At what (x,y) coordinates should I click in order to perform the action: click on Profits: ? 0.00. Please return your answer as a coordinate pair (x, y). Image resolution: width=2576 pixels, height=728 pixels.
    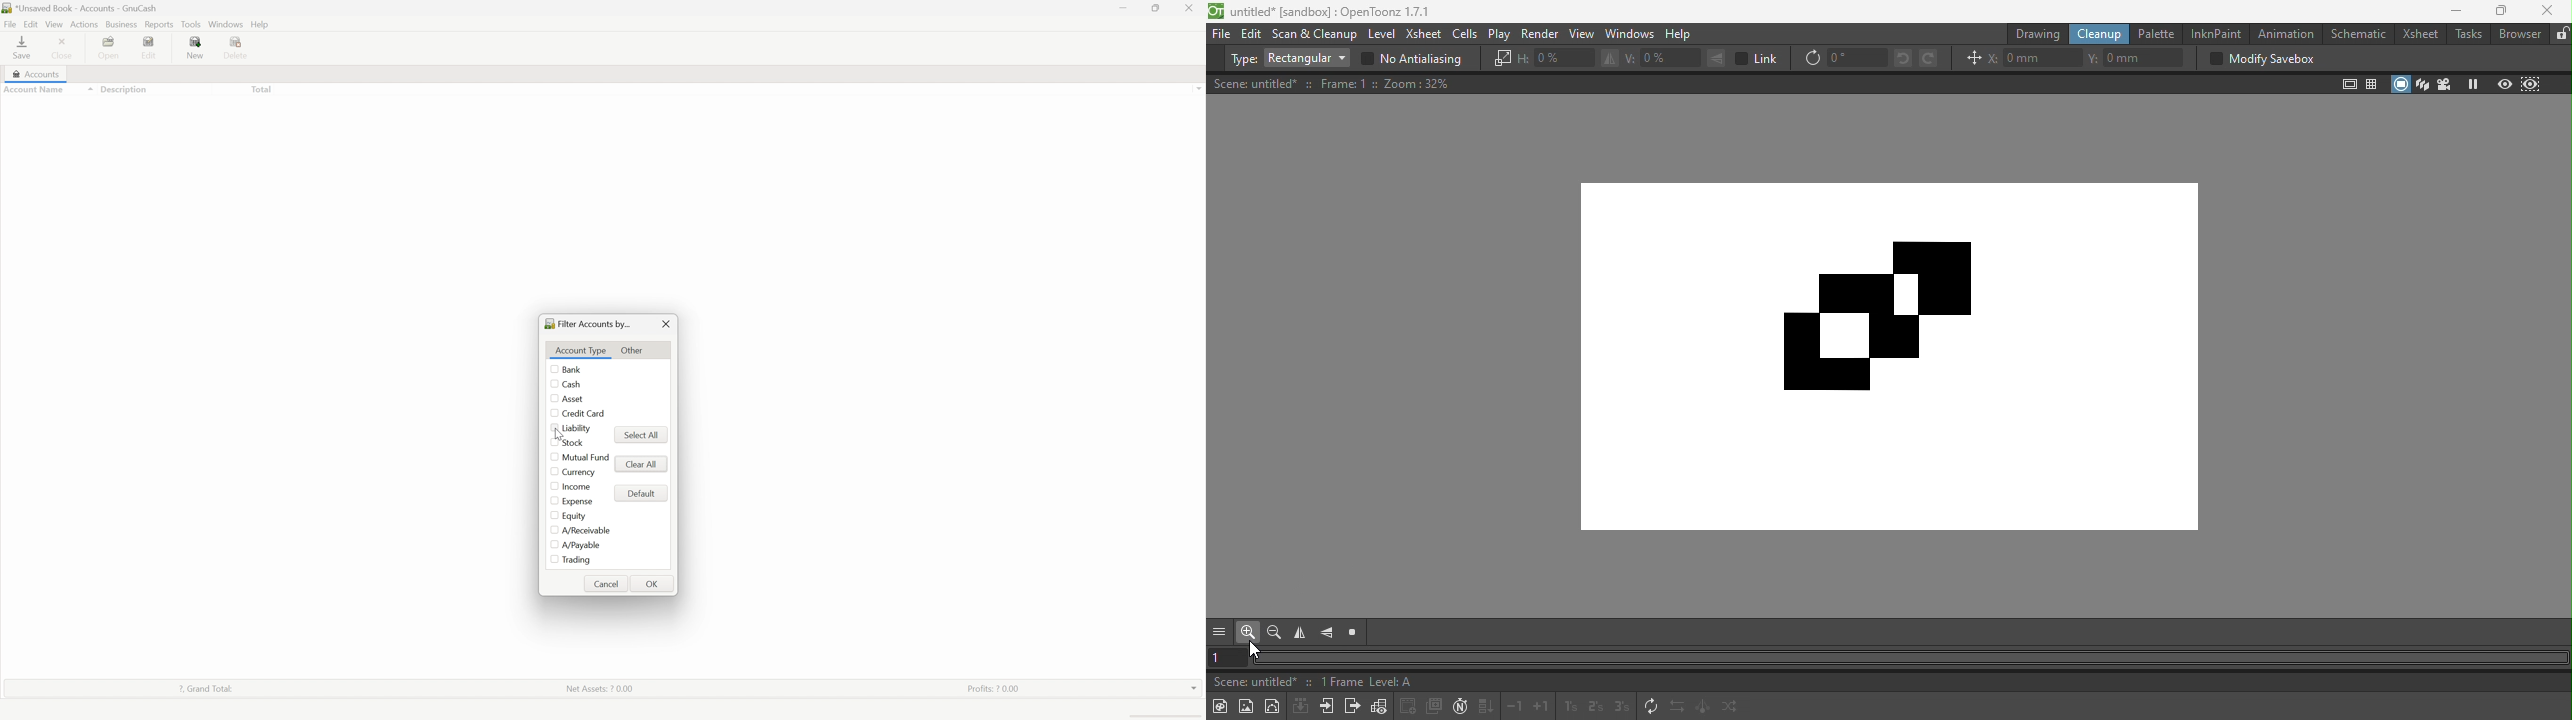
    Looking at the image, I should click on (992, 688).